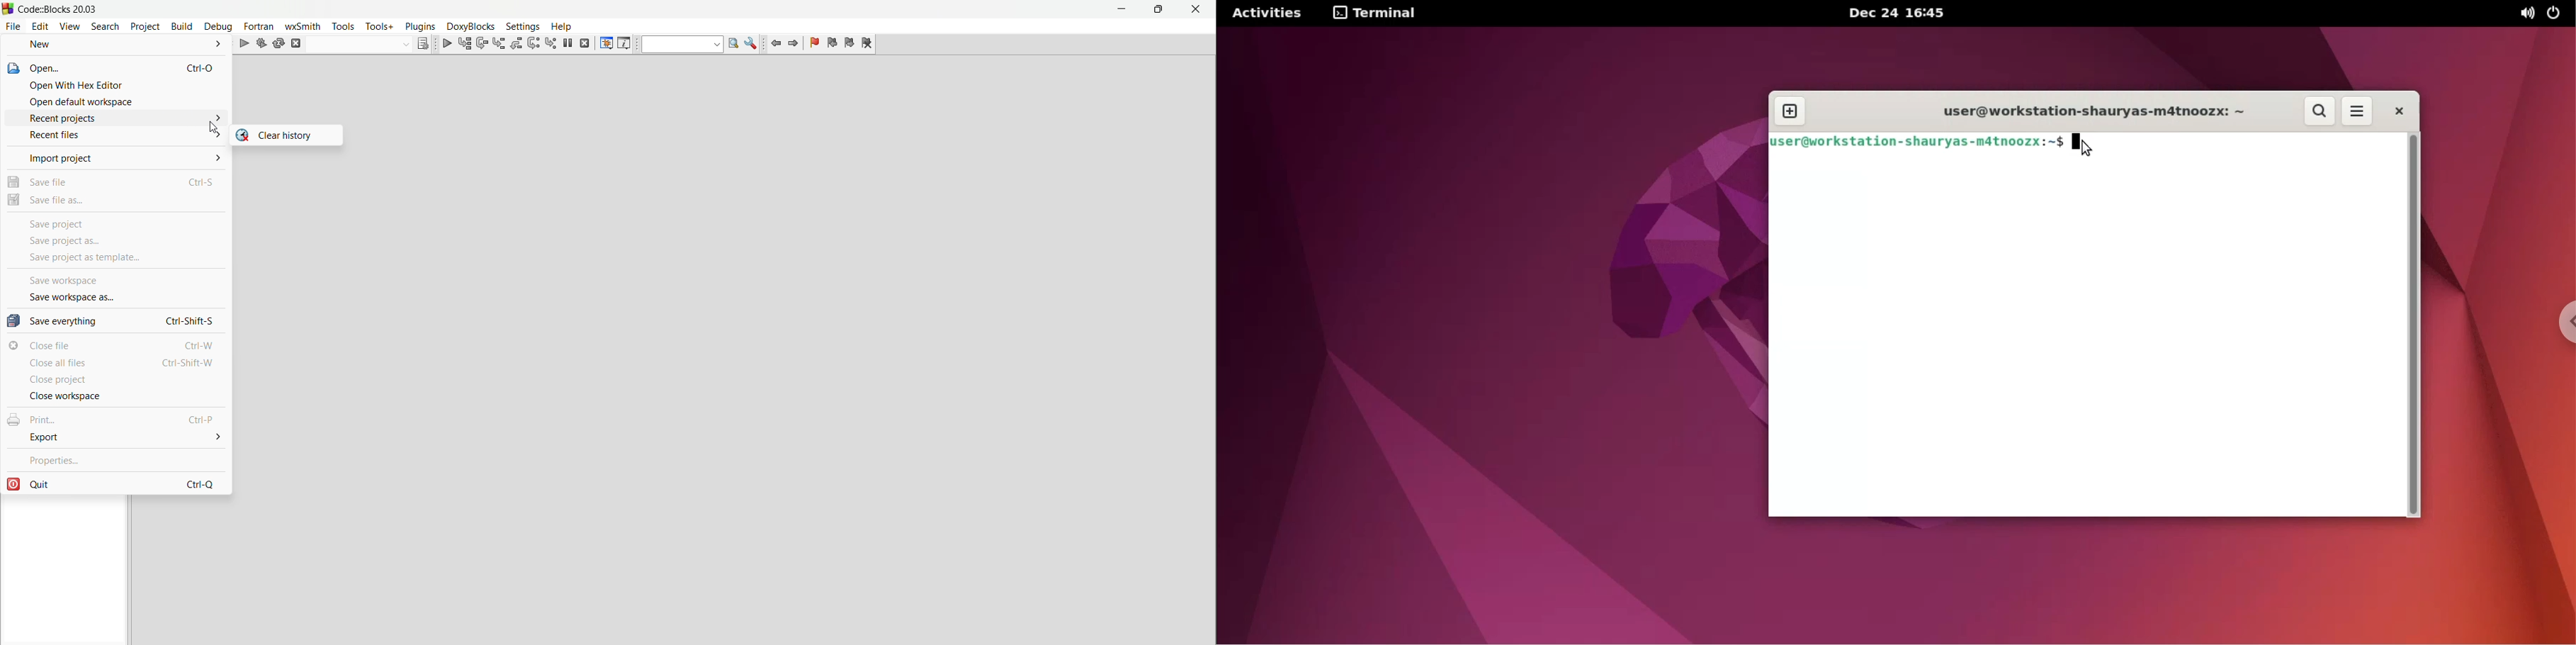 The width and height of the screenshot is (2576, 672). I want to click on text to search, so click(682, 44).